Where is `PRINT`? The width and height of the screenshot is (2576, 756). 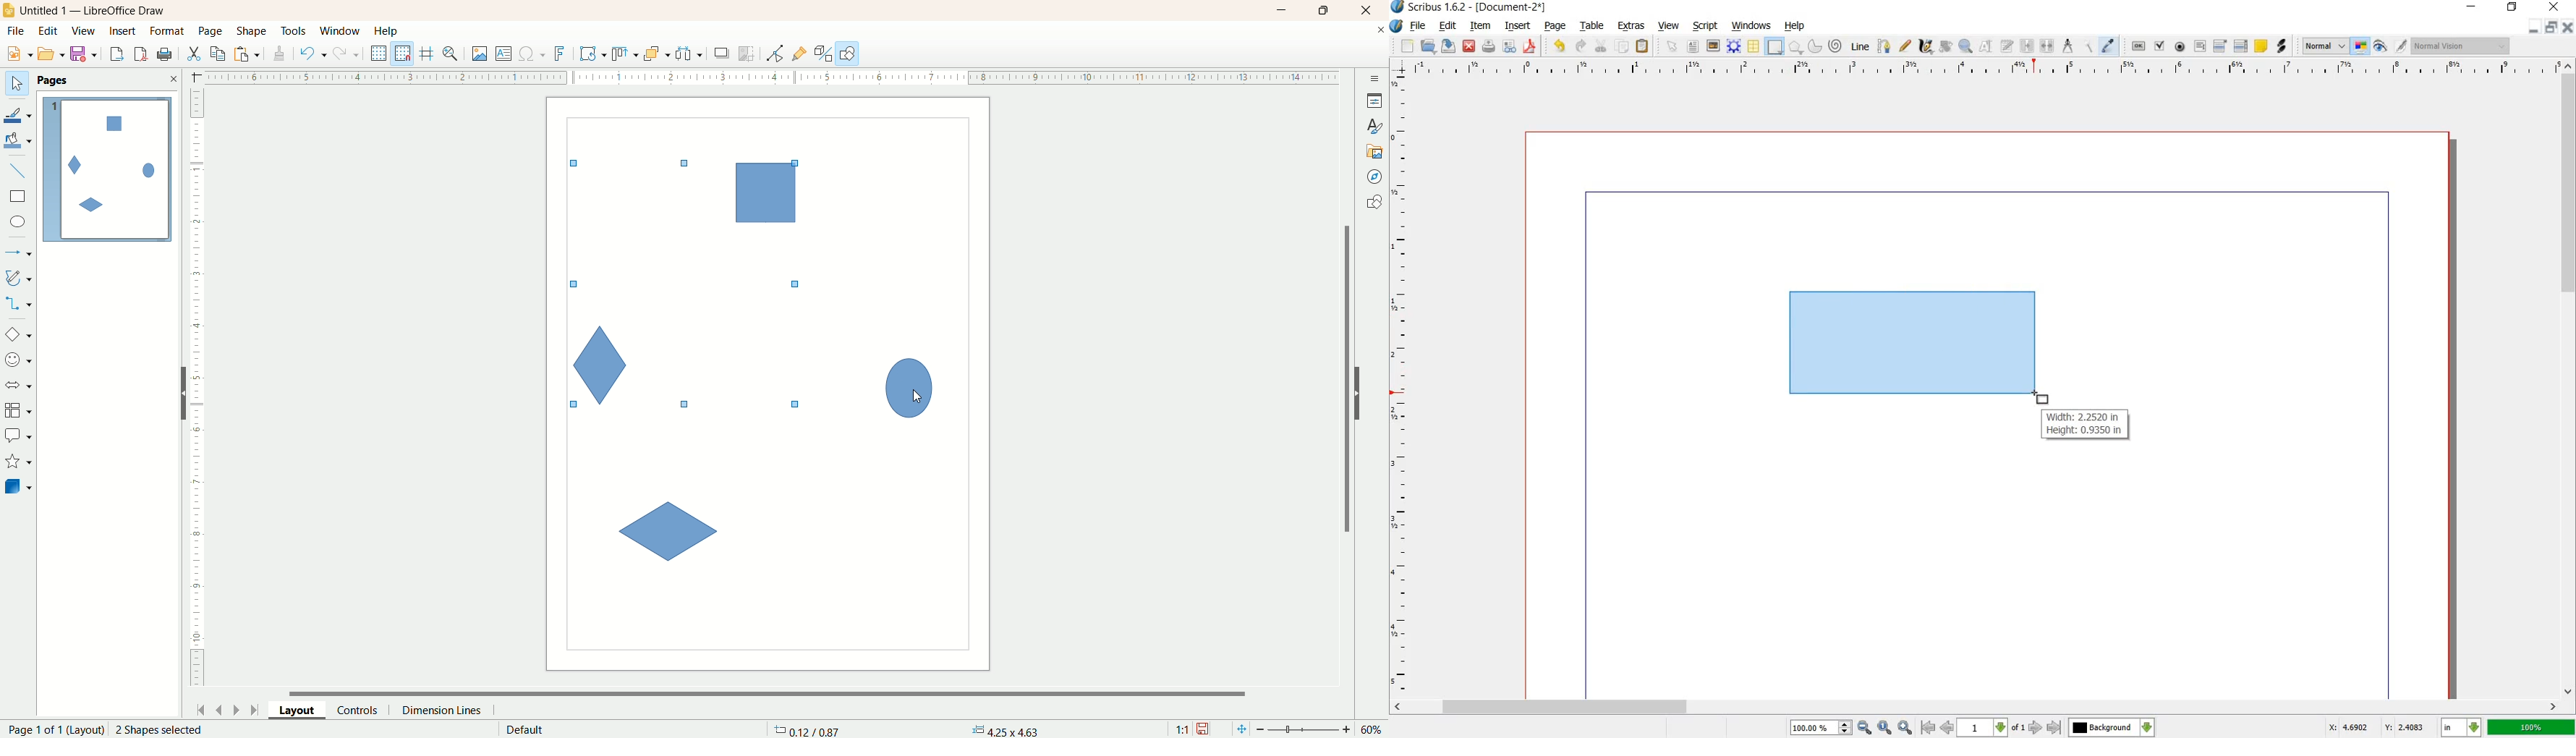 PRINT is located at coordinates (1489, 47).